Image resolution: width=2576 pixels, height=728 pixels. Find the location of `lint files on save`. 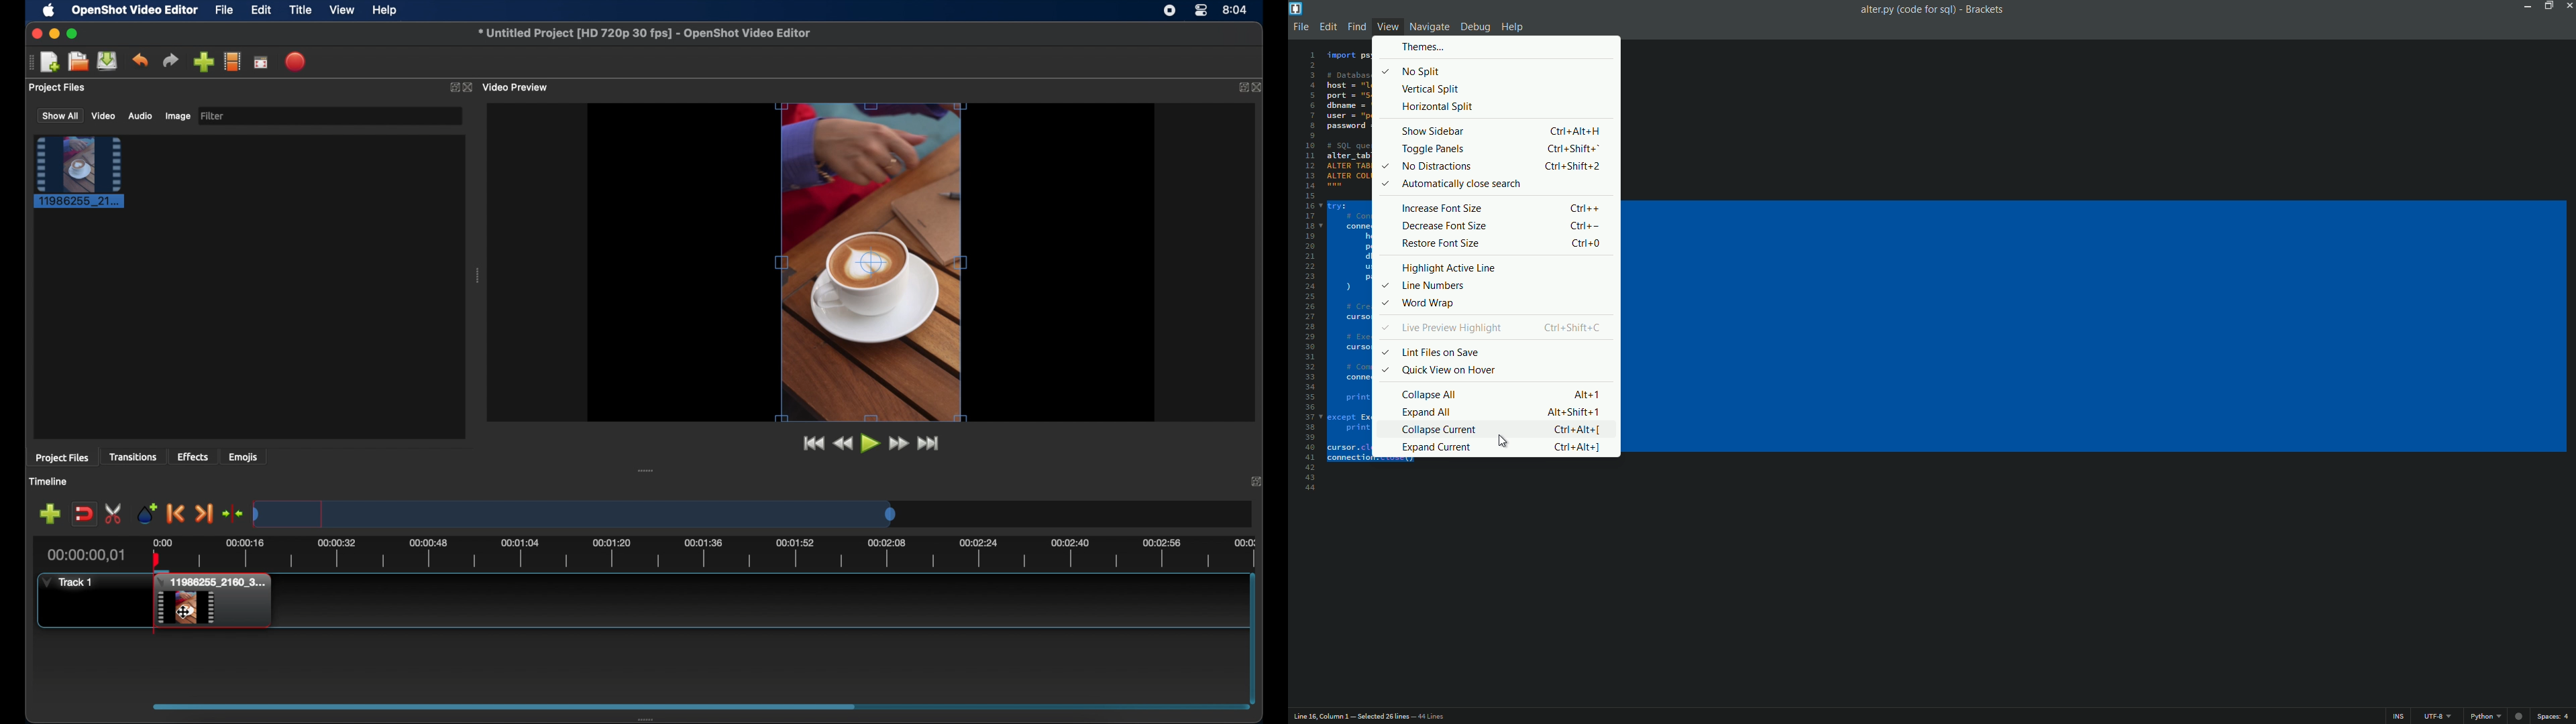

lint files on save is located at coordinates (1440, 353).